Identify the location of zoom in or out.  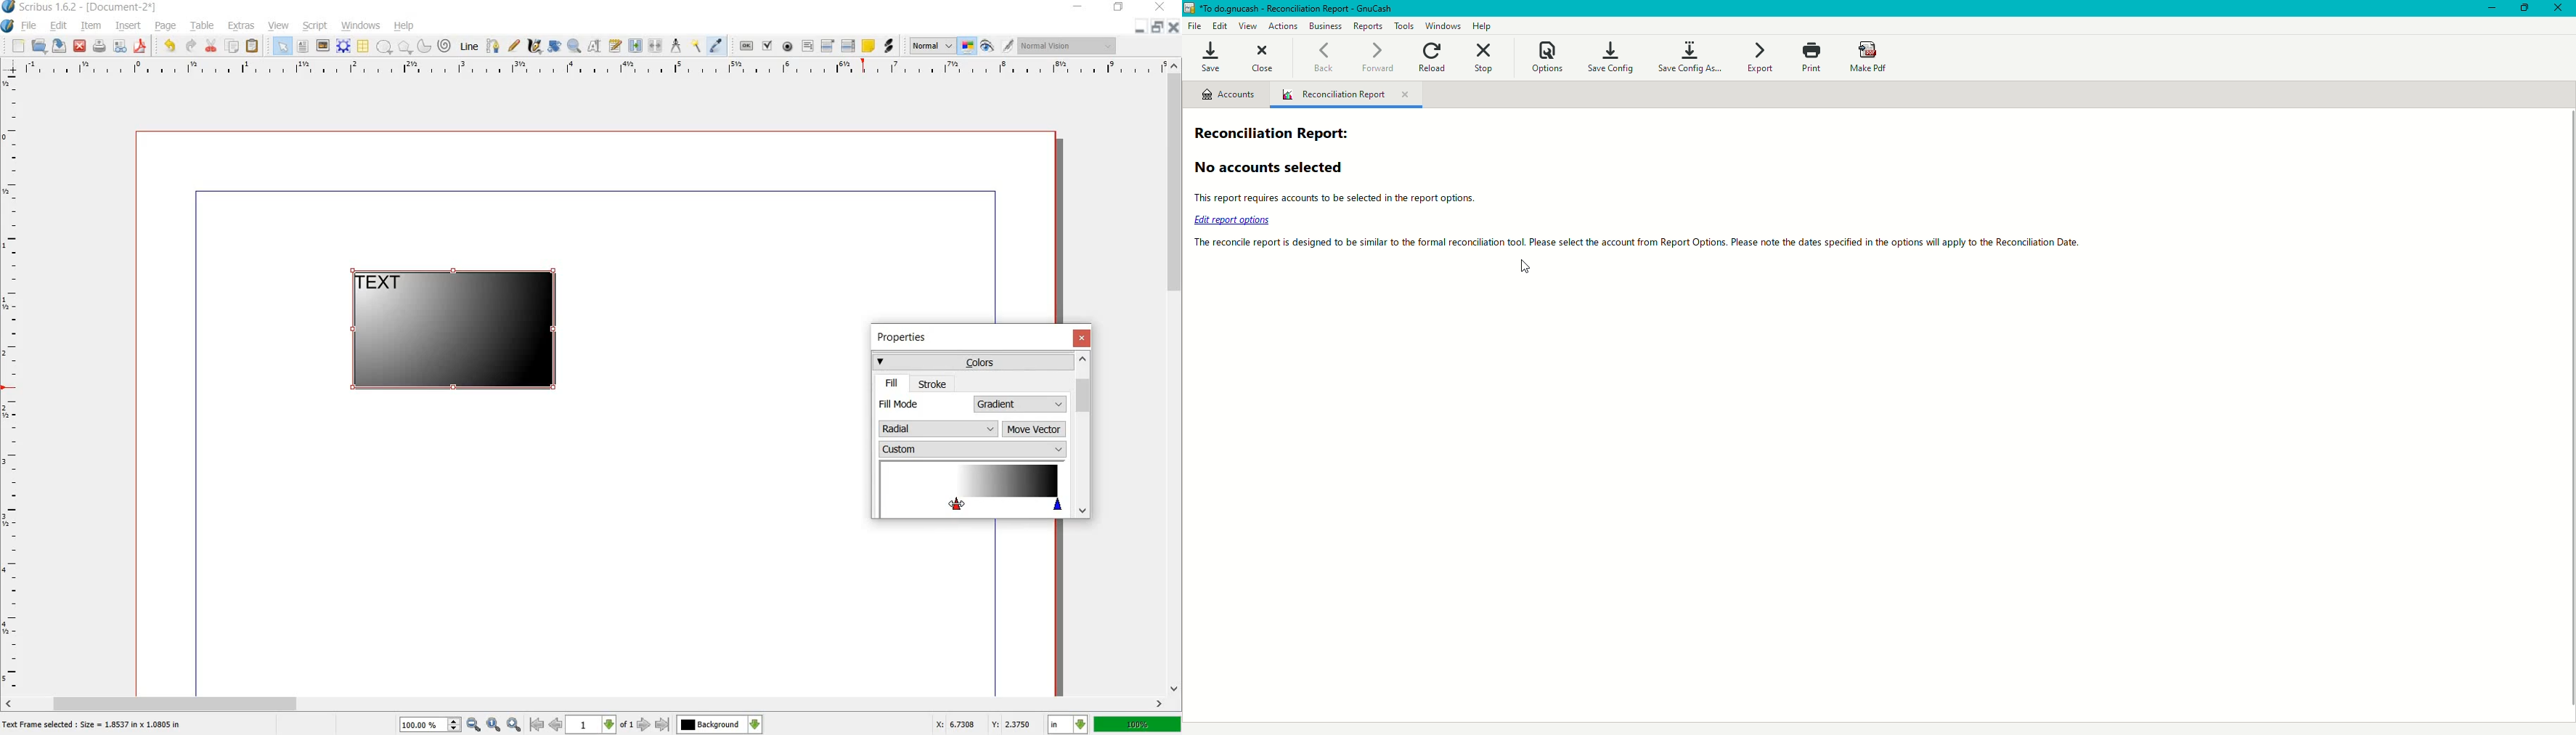
(574, 47).